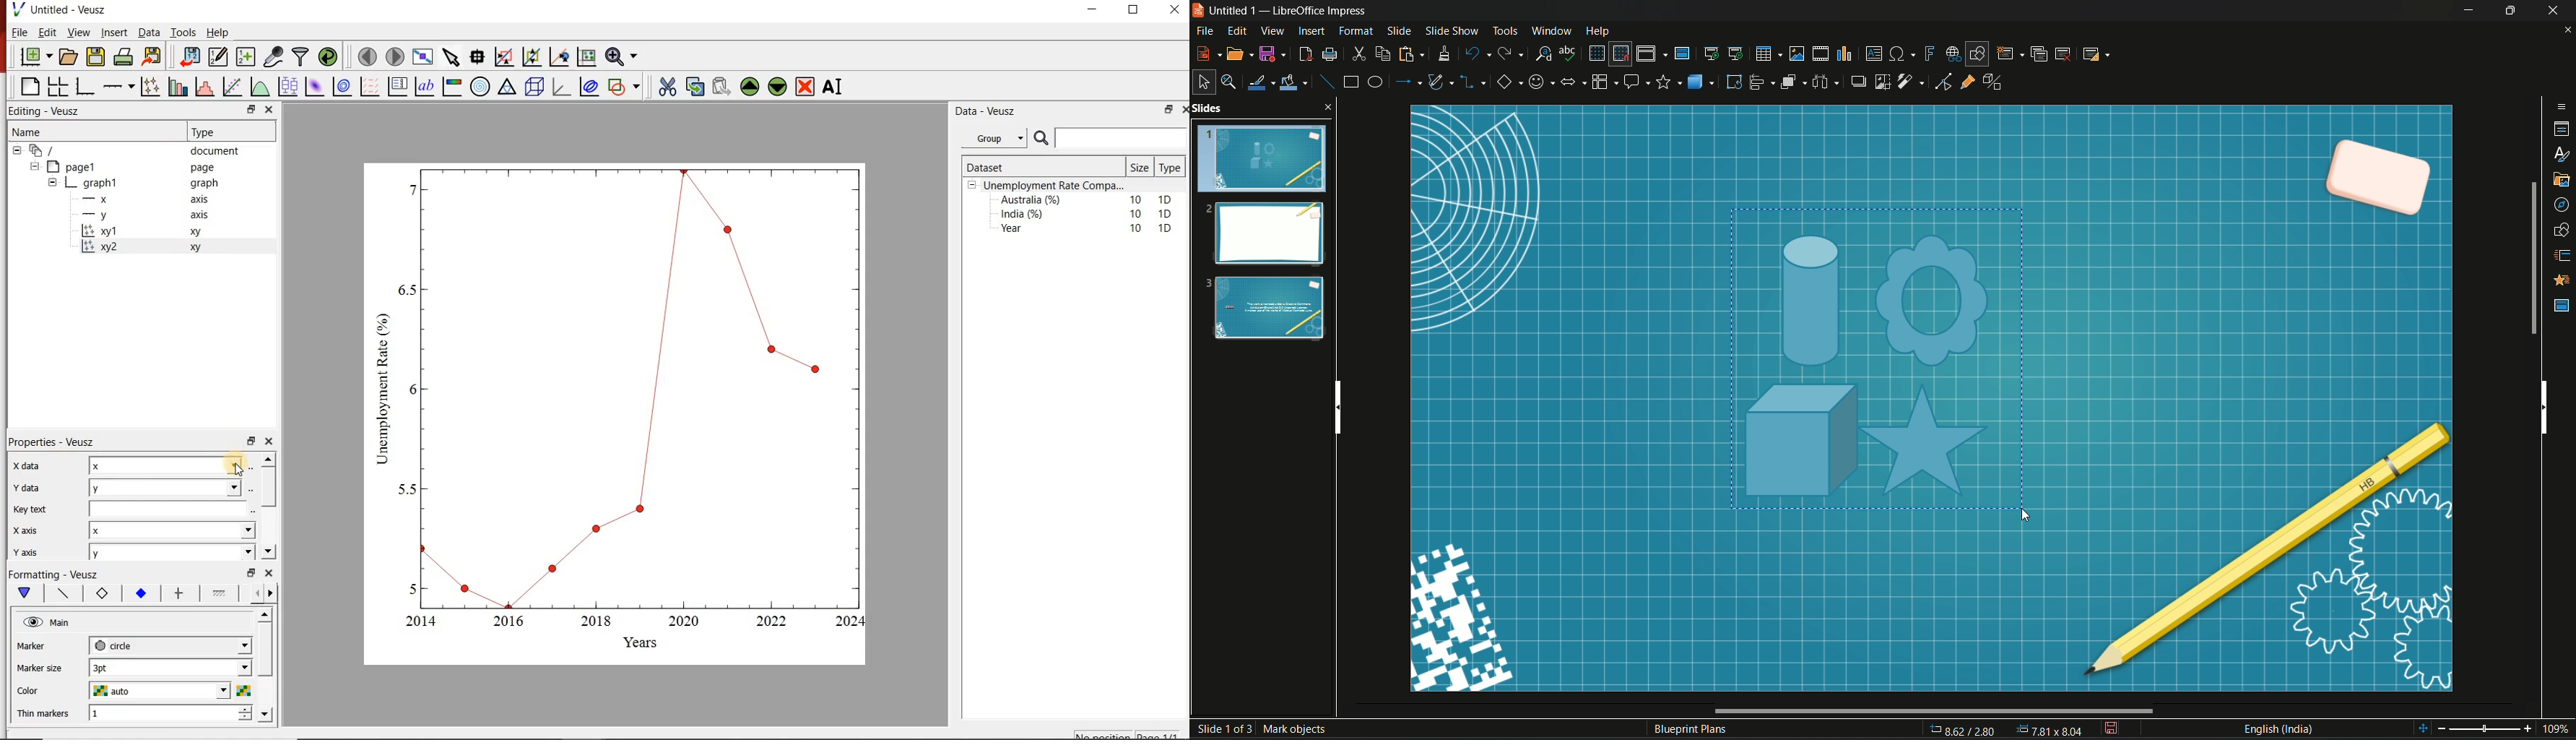 The height and width of the screenshot is (756, 2576). I want to click on graph chart, so click(616, 414).